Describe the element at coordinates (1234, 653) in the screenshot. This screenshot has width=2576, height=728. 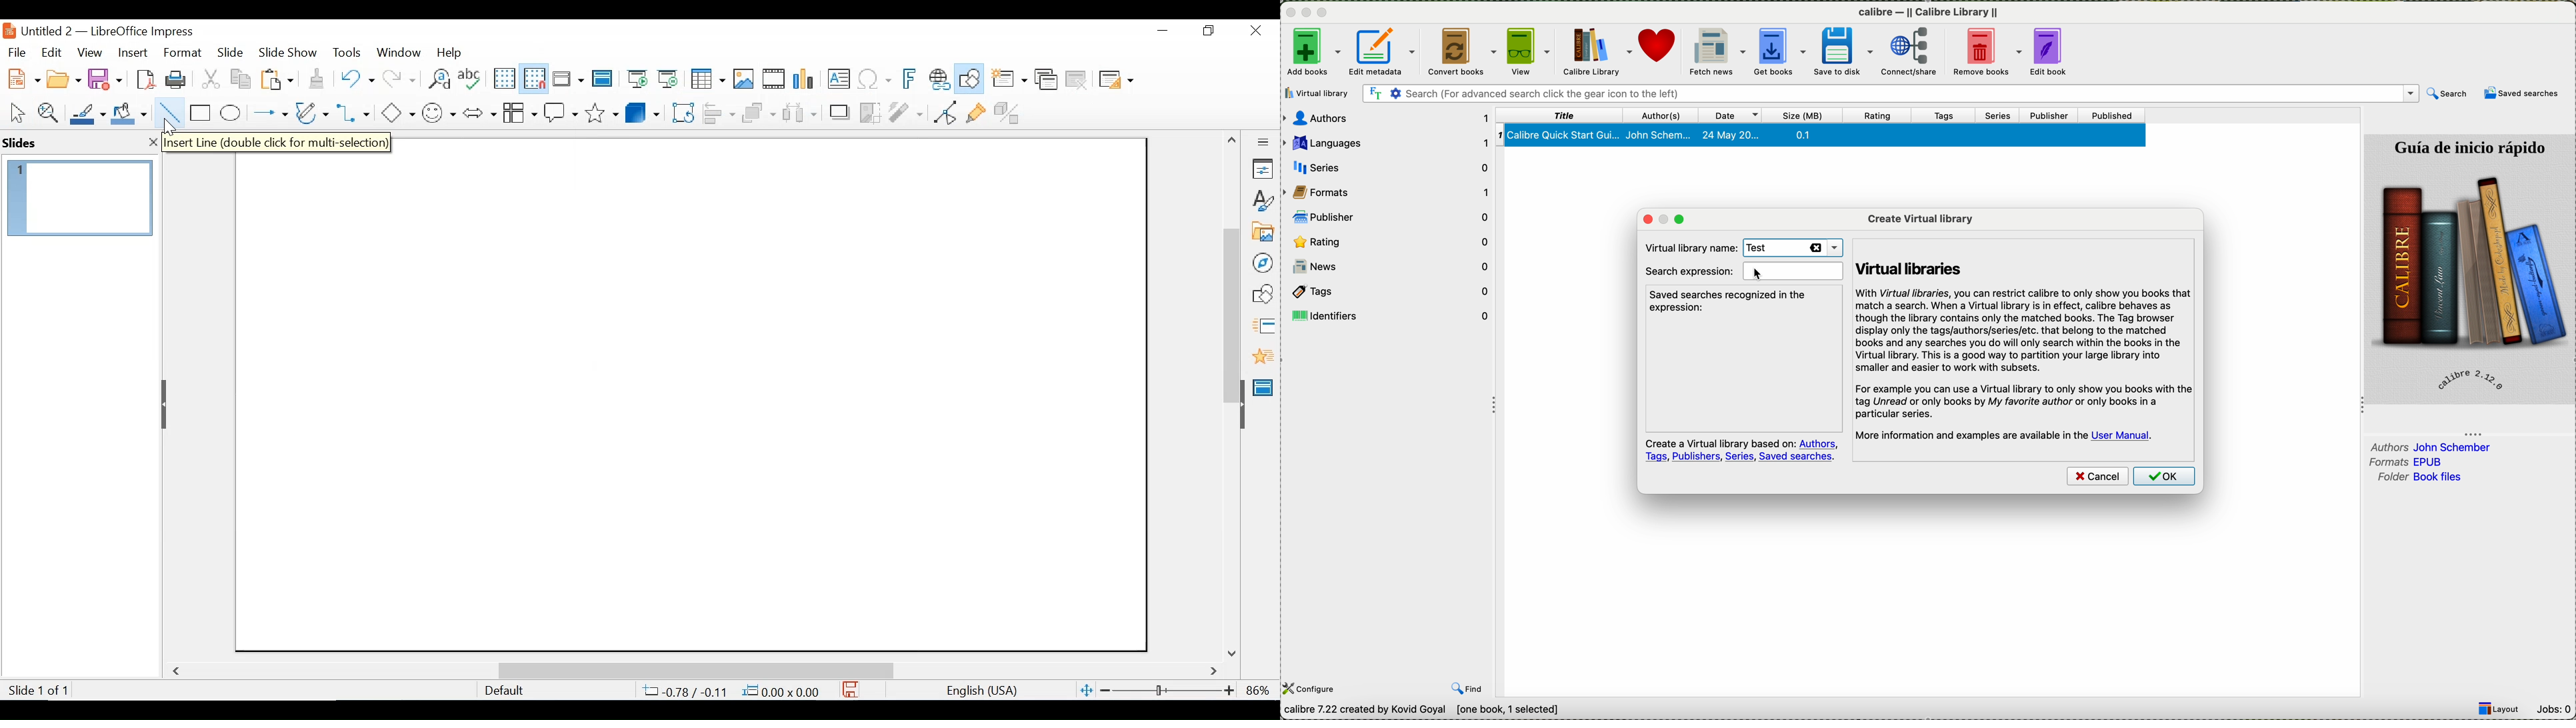
I see `86%` at that location.